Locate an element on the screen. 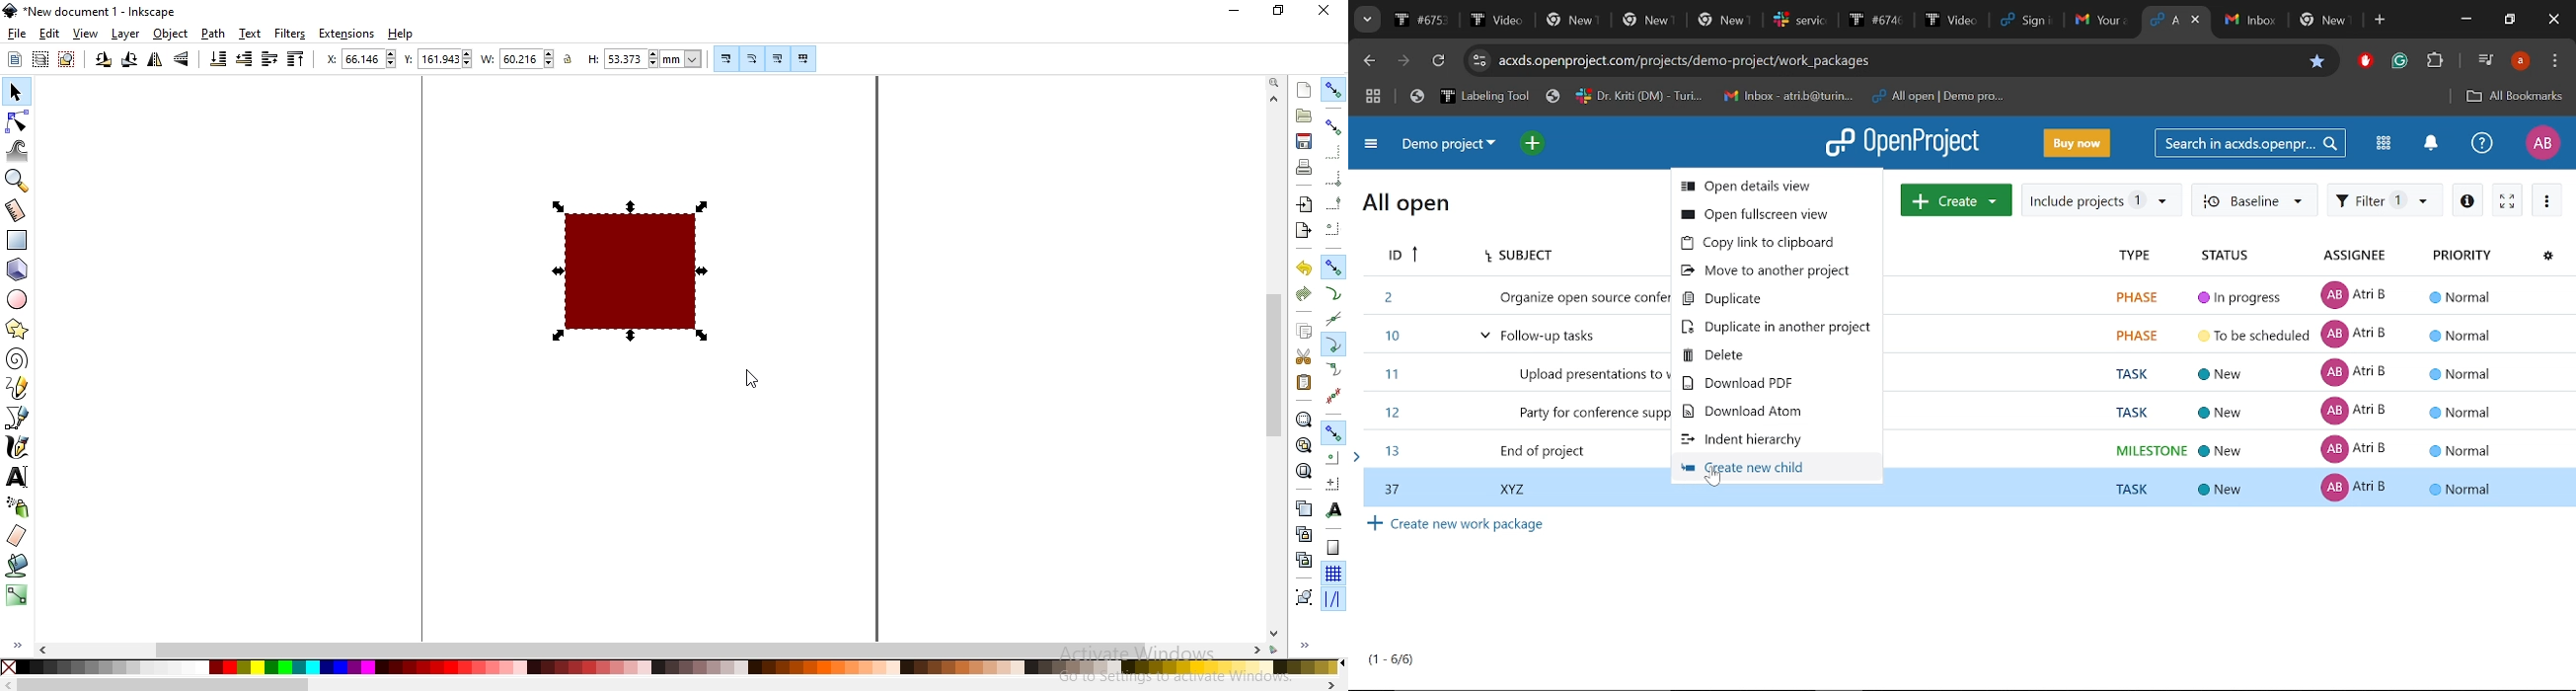 Image resolution: width=2576 pixels, height=700 pixels. 60.216 is located at coordinates (528, 59).